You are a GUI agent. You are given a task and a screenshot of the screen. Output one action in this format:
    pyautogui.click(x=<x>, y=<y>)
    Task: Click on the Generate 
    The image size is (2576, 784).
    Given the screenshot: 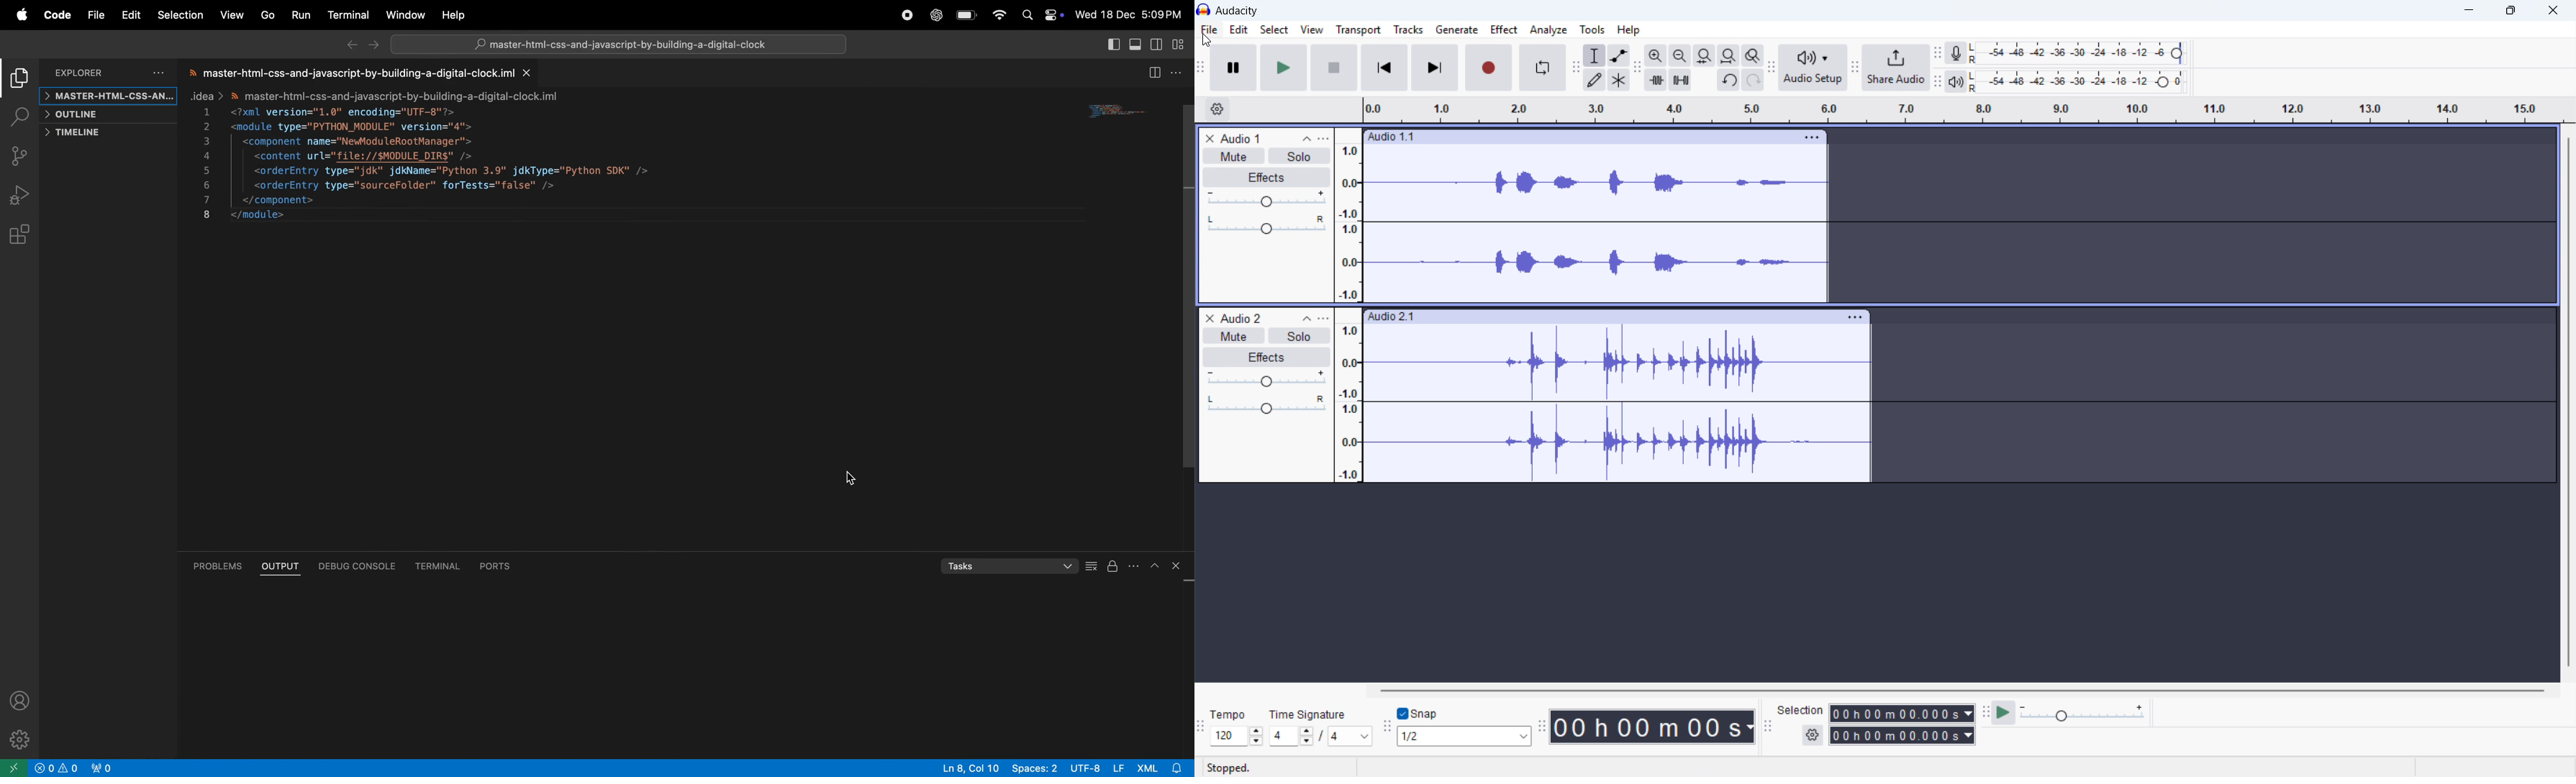 What is the action you would take?
    pyautogui.click(x=1457, y=29)
    